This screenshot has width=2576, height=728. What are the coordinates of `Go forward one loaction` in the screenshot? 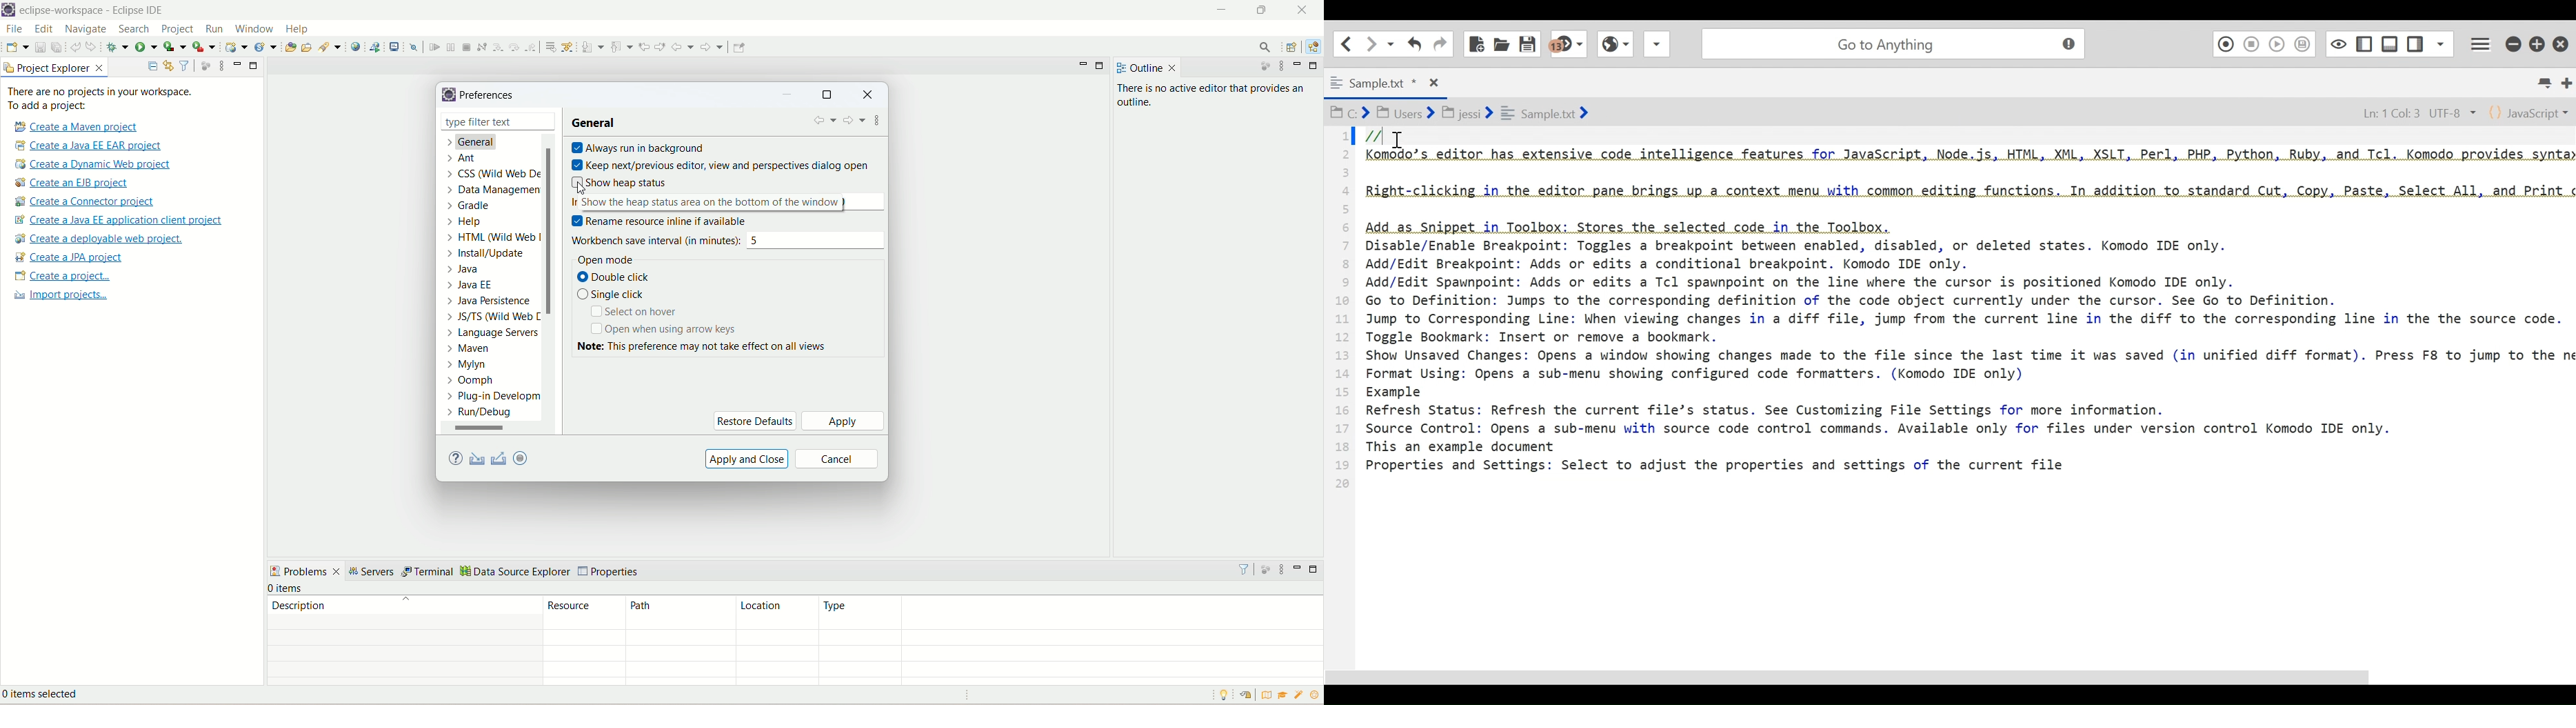 It's located at (1370, 44).